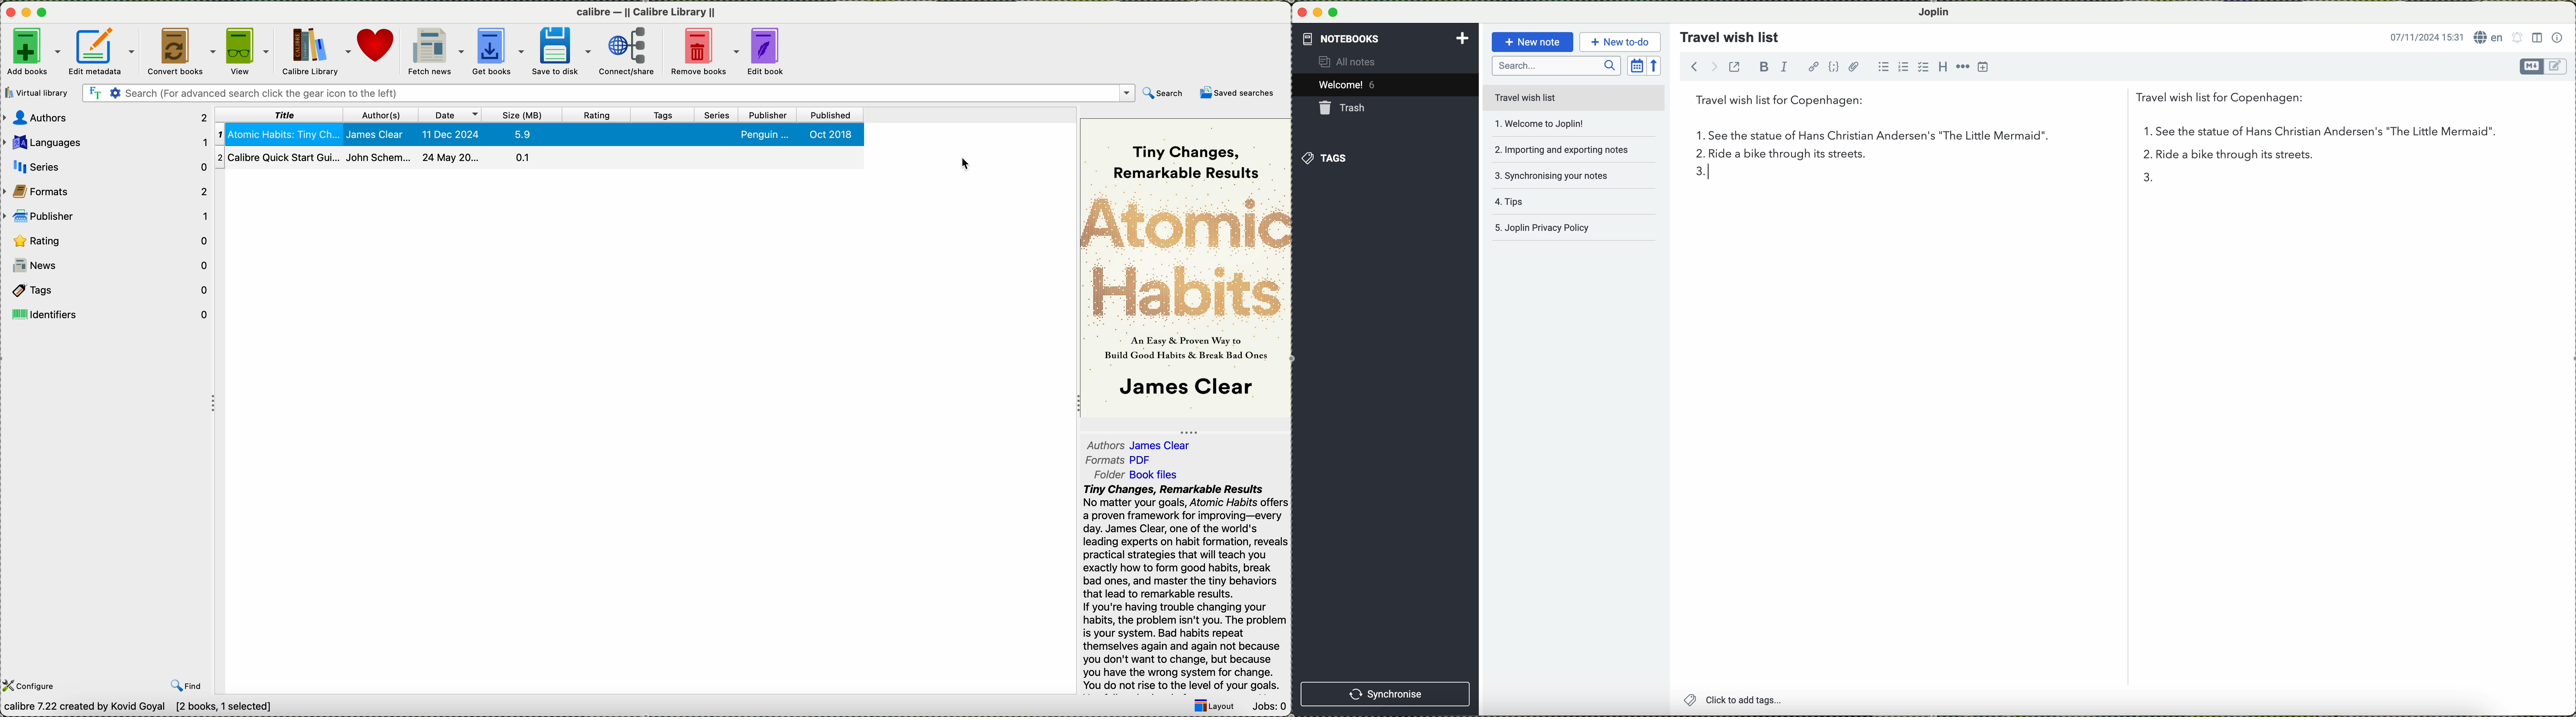 This screenshot has height=728, width=2576. What do you see at coordinates (2085, 135) in the screenshot?
I see `first point` at bounding box center [2085, 135].